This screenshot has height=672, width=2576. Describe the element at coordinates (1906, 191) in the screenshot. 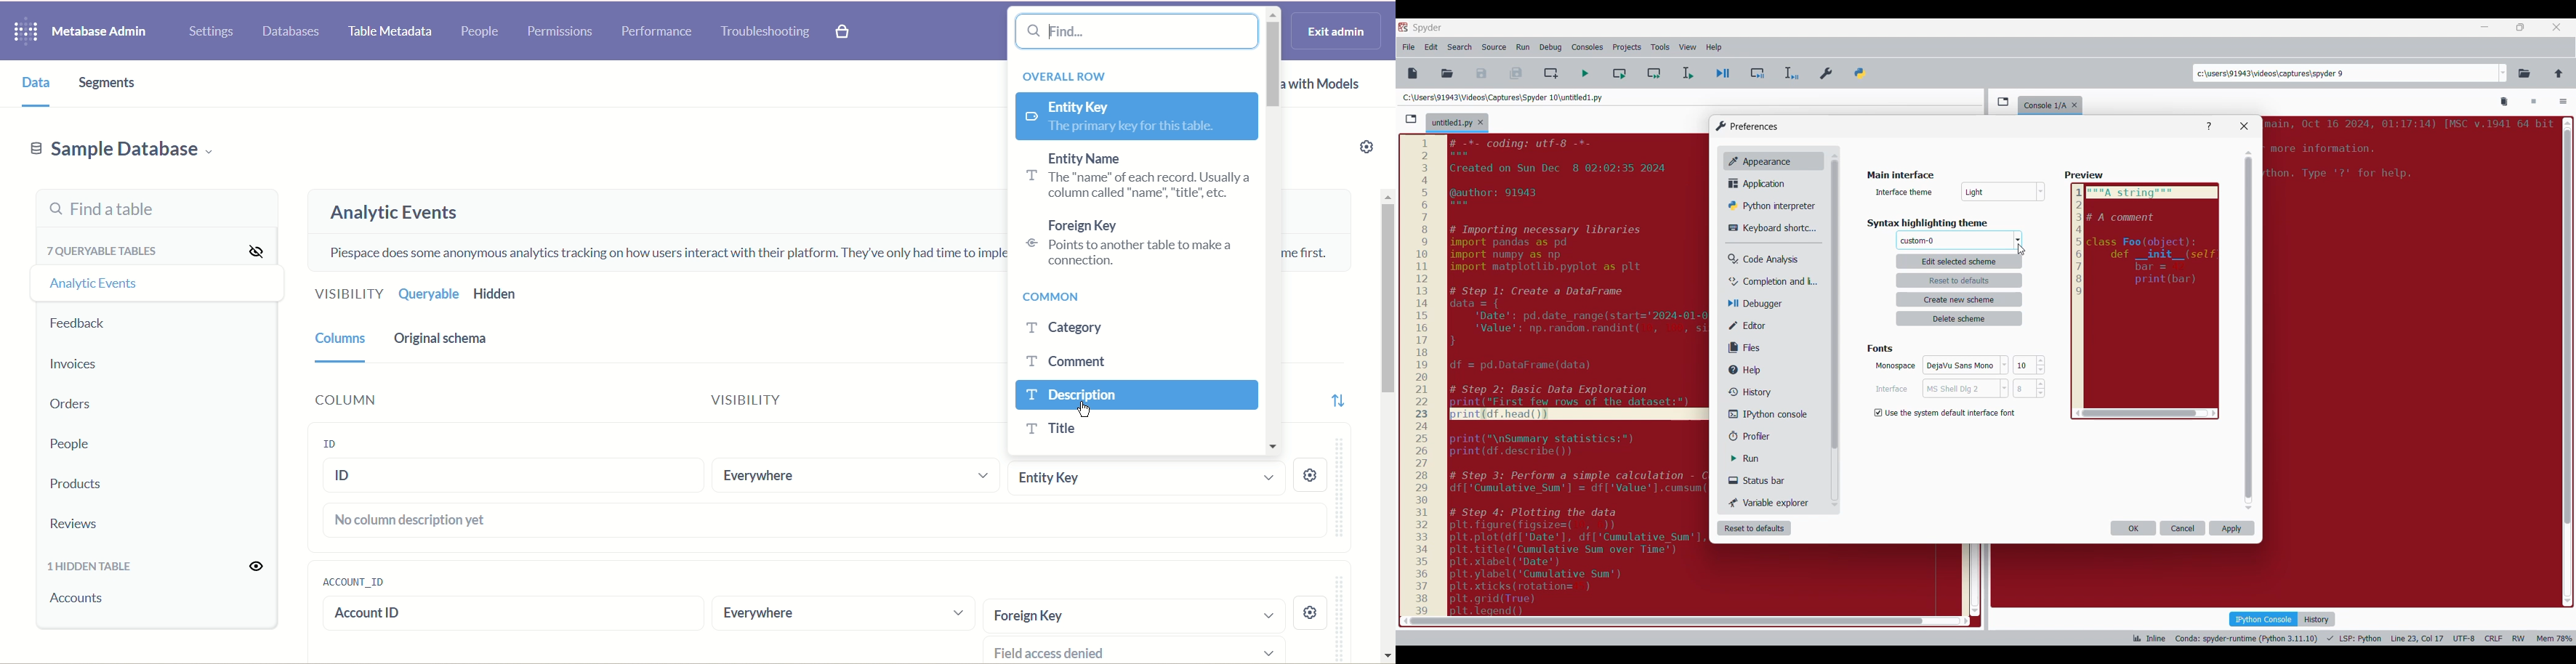

I see `Indicates text box for scheme name` at that location.